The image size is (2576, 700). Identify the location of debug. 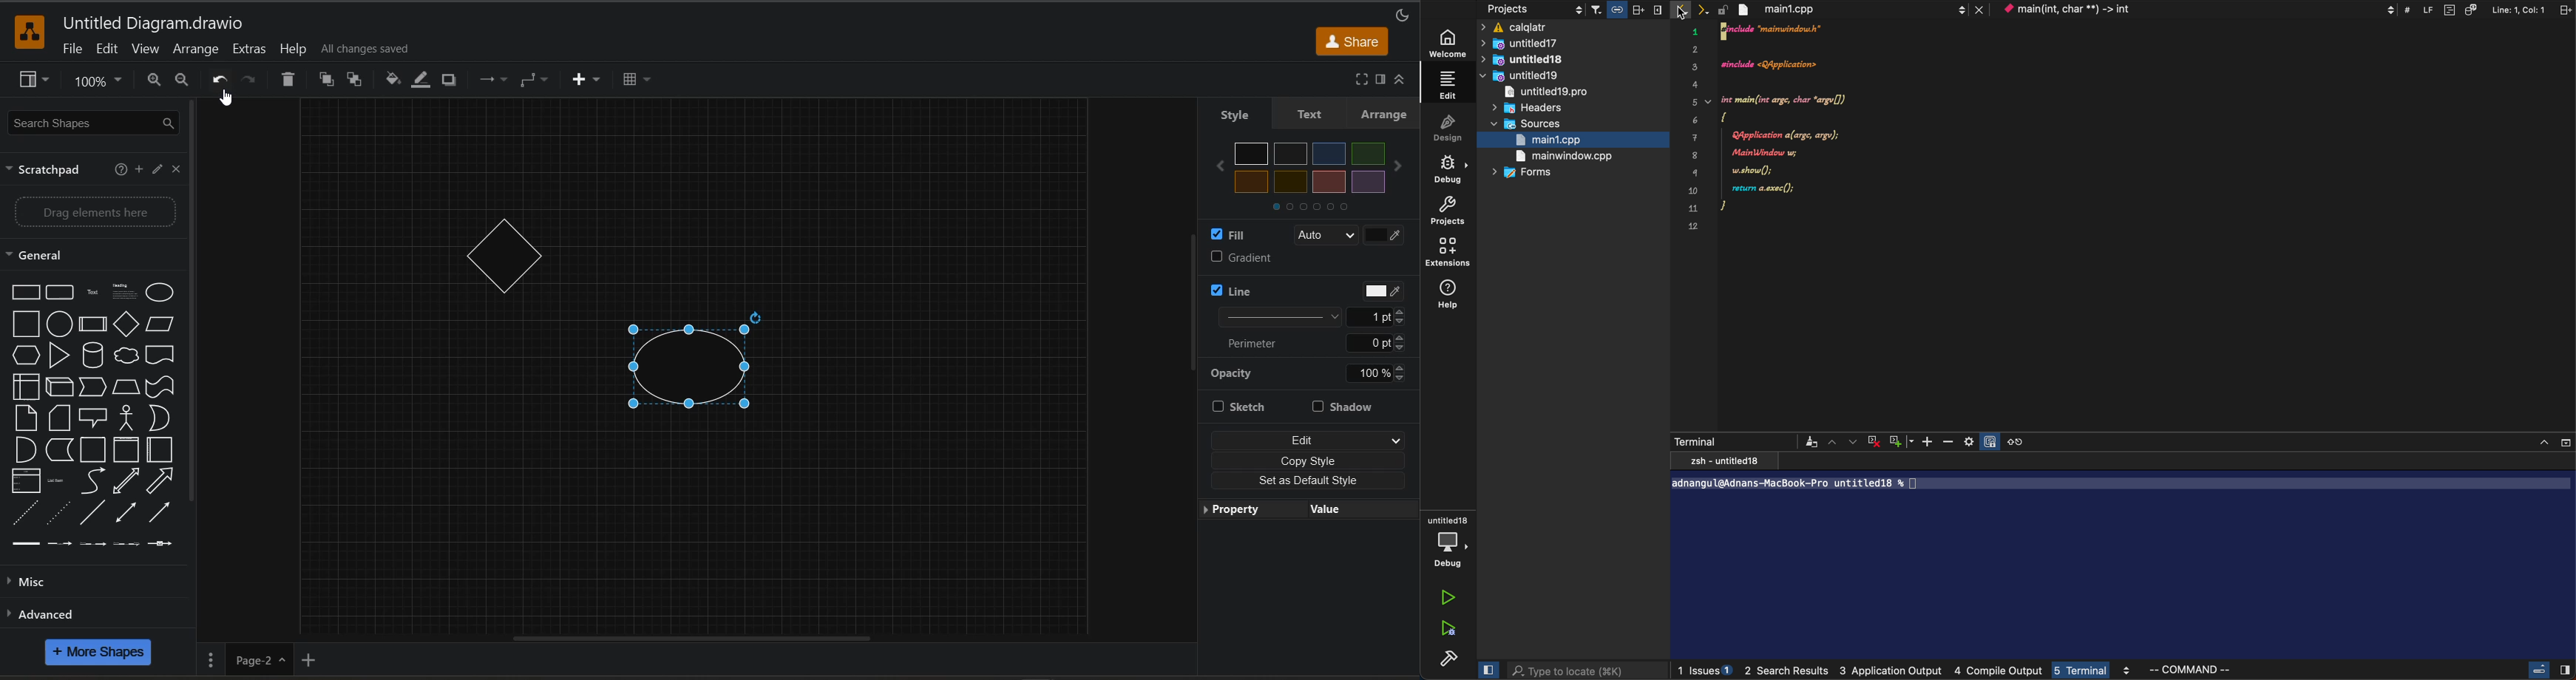
(1448, 542).